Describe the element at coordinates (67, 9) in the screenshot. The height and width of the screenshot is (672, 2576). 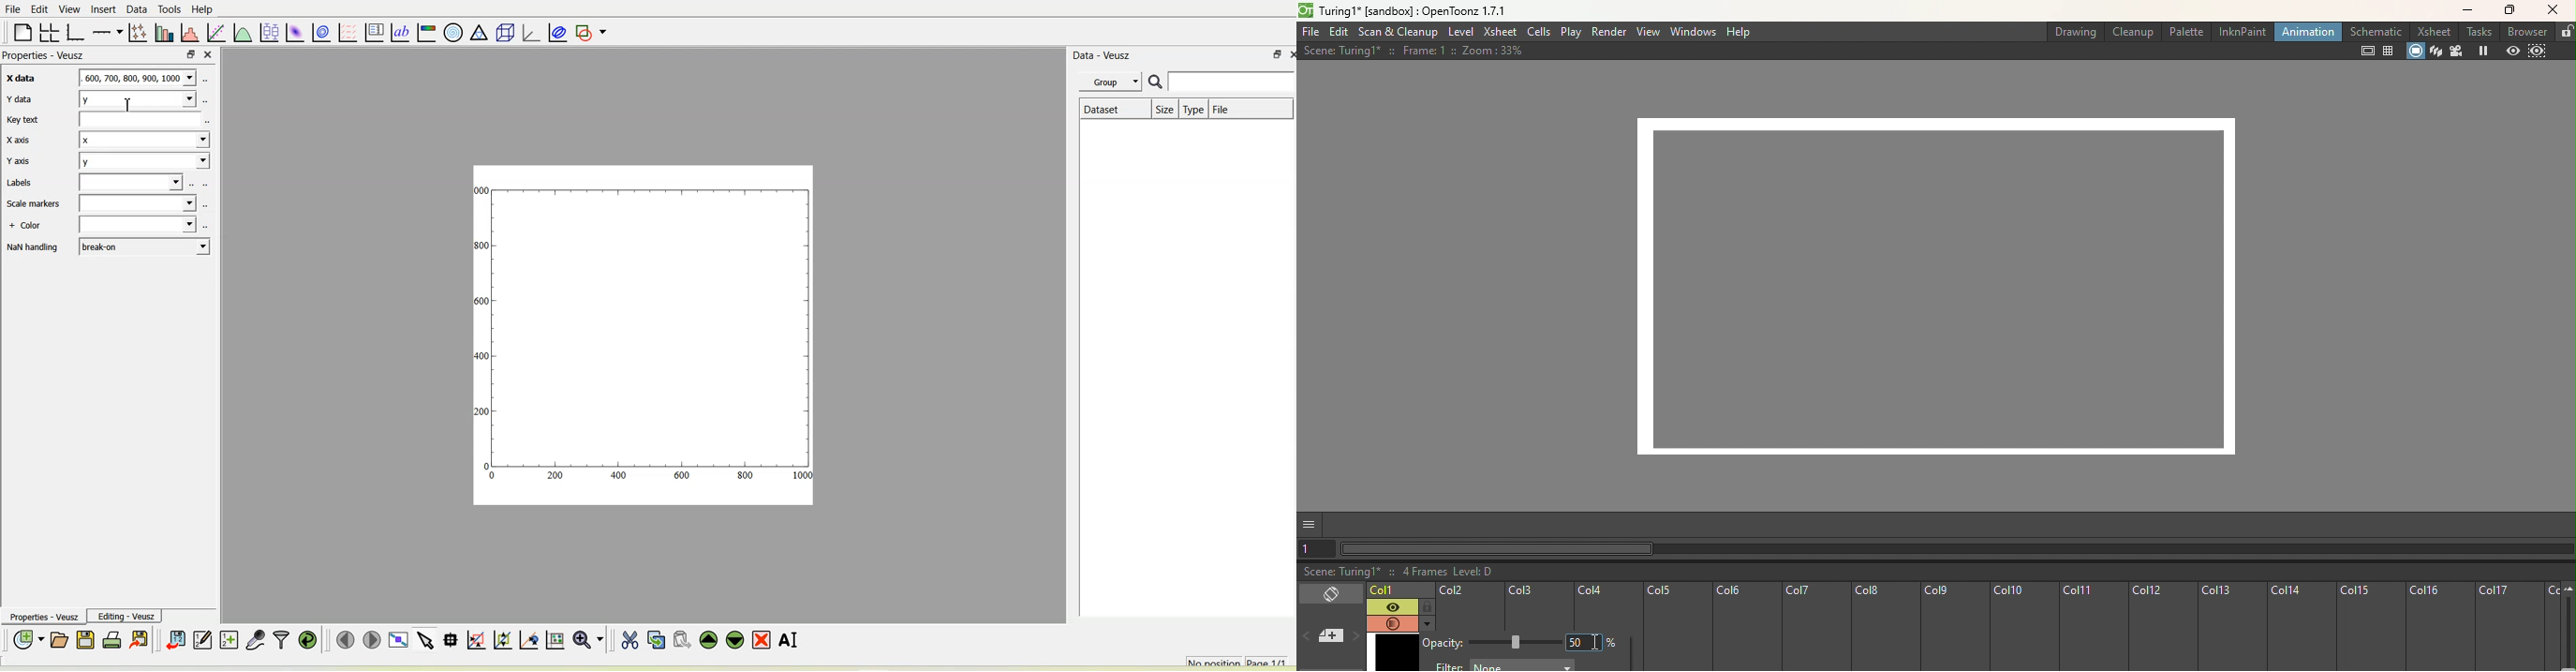
I see `View` at that location.